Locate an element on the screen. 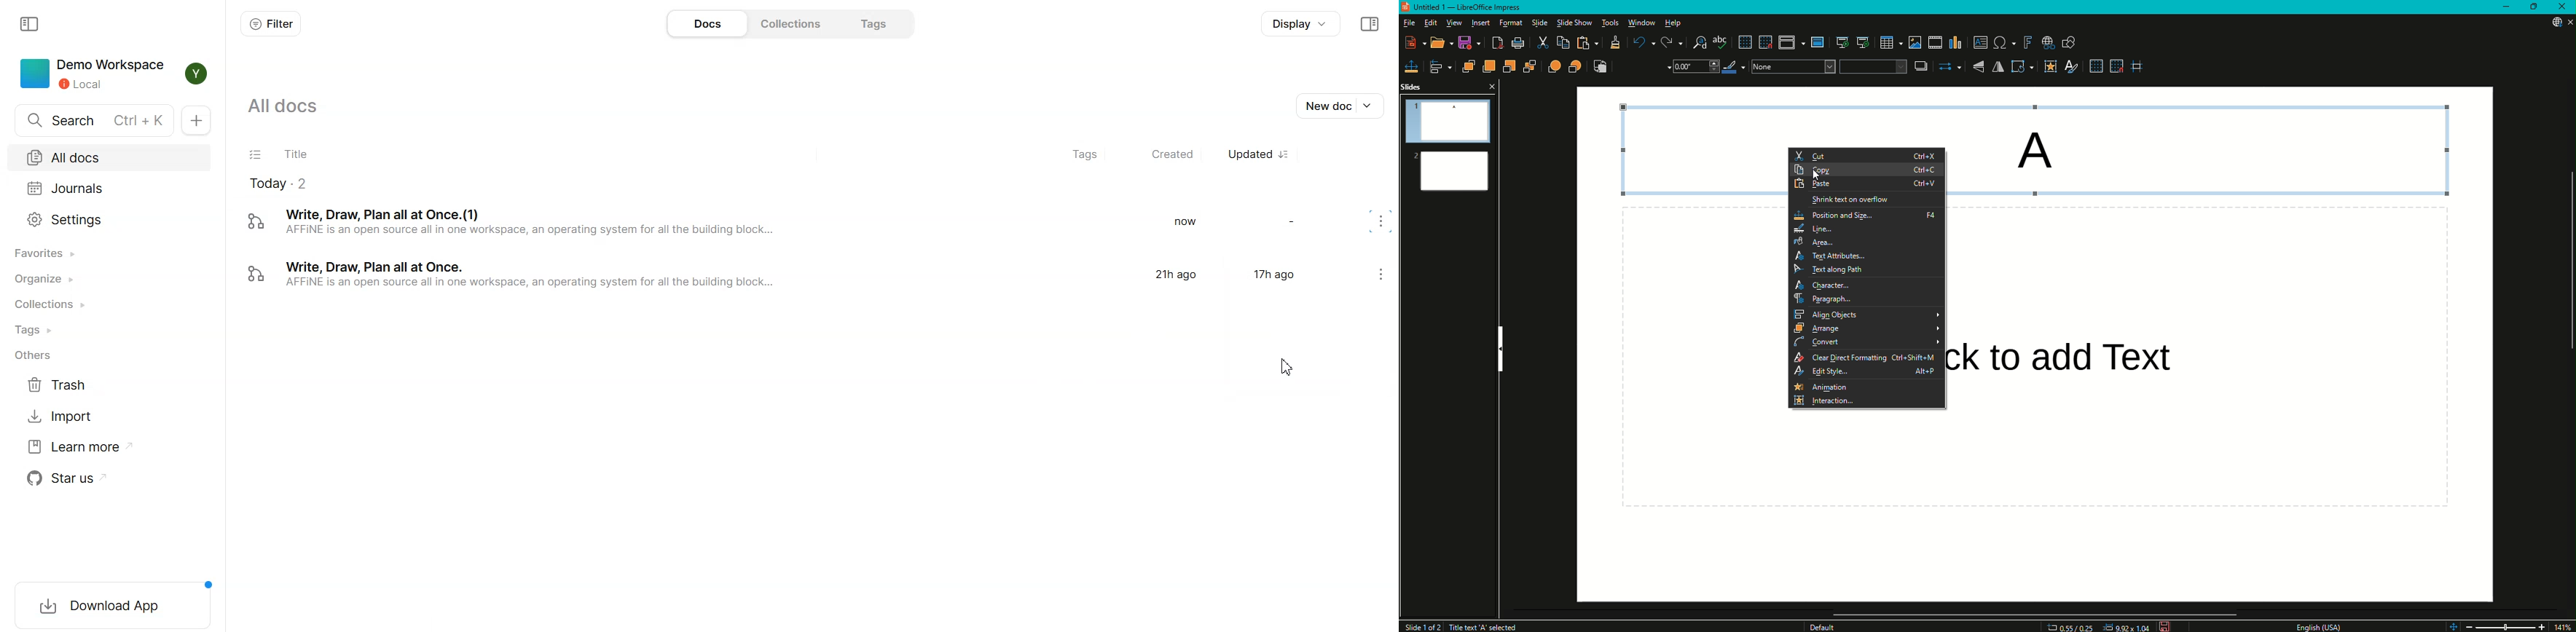 The image size is (2576, 644). Area is located at coordinates (1868, 242).